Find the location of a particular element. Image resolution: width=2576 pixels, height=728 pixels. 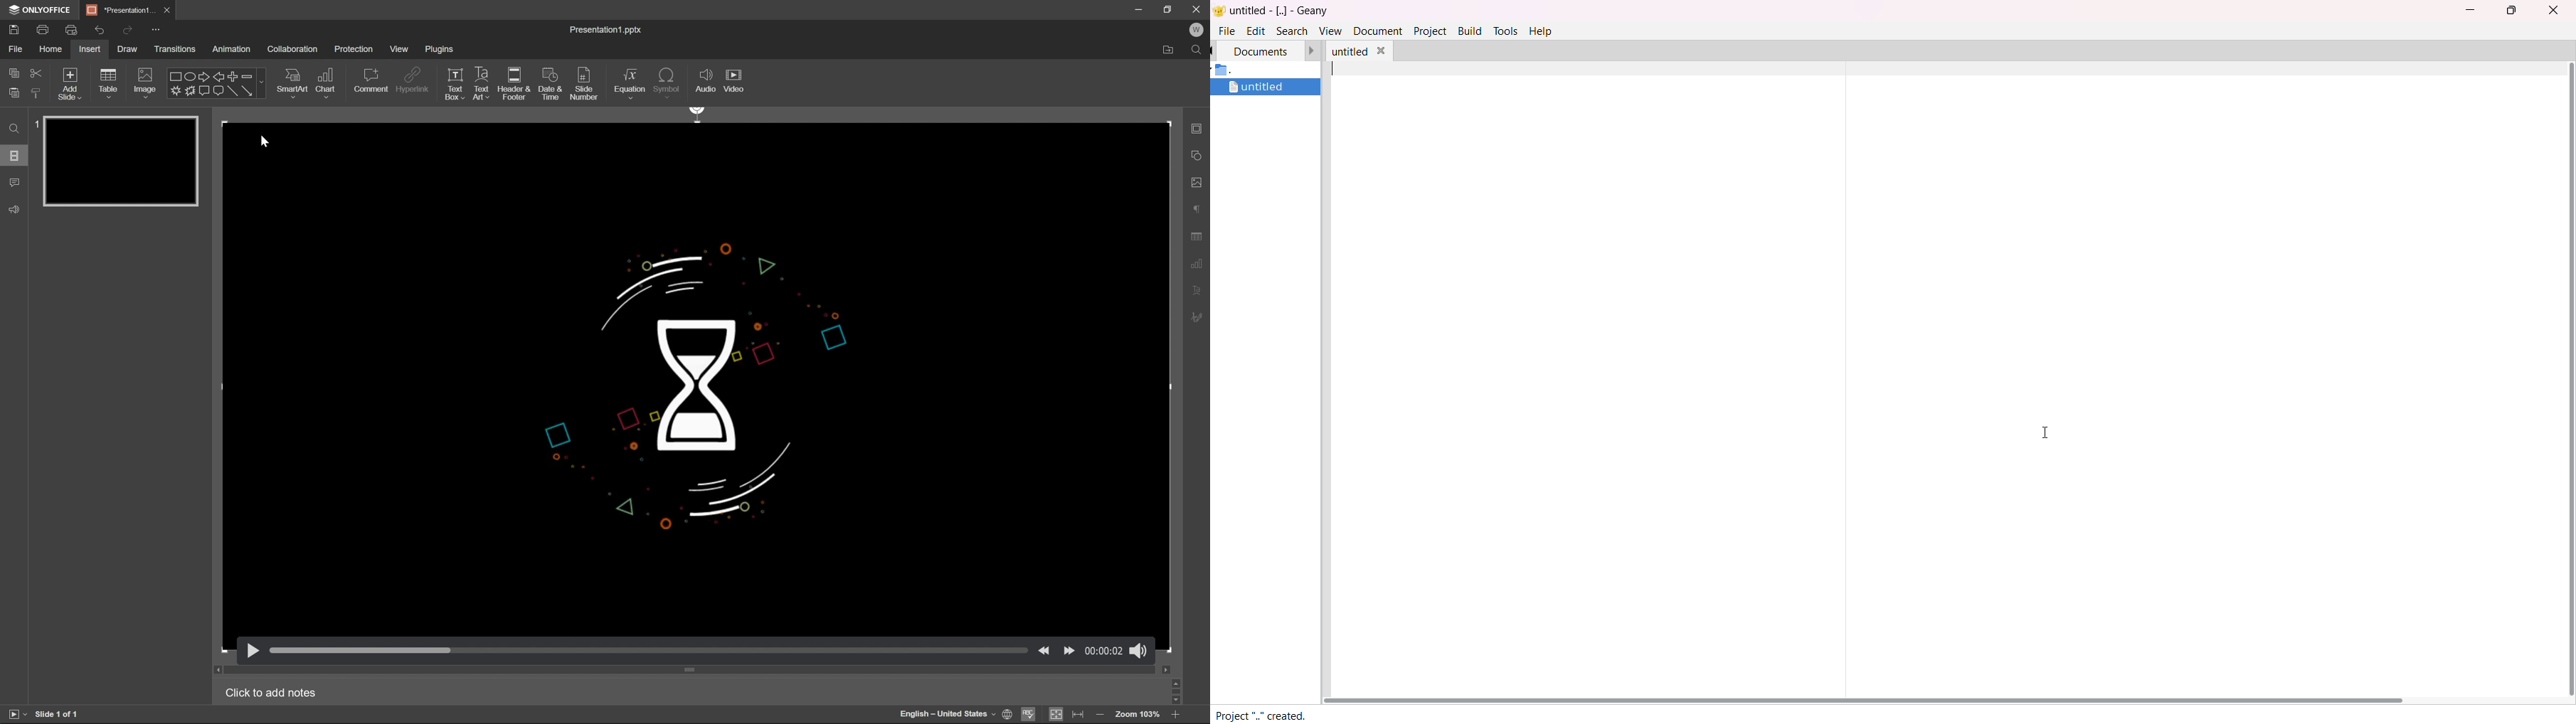

shape settings is located at coordinates (1198, 155).